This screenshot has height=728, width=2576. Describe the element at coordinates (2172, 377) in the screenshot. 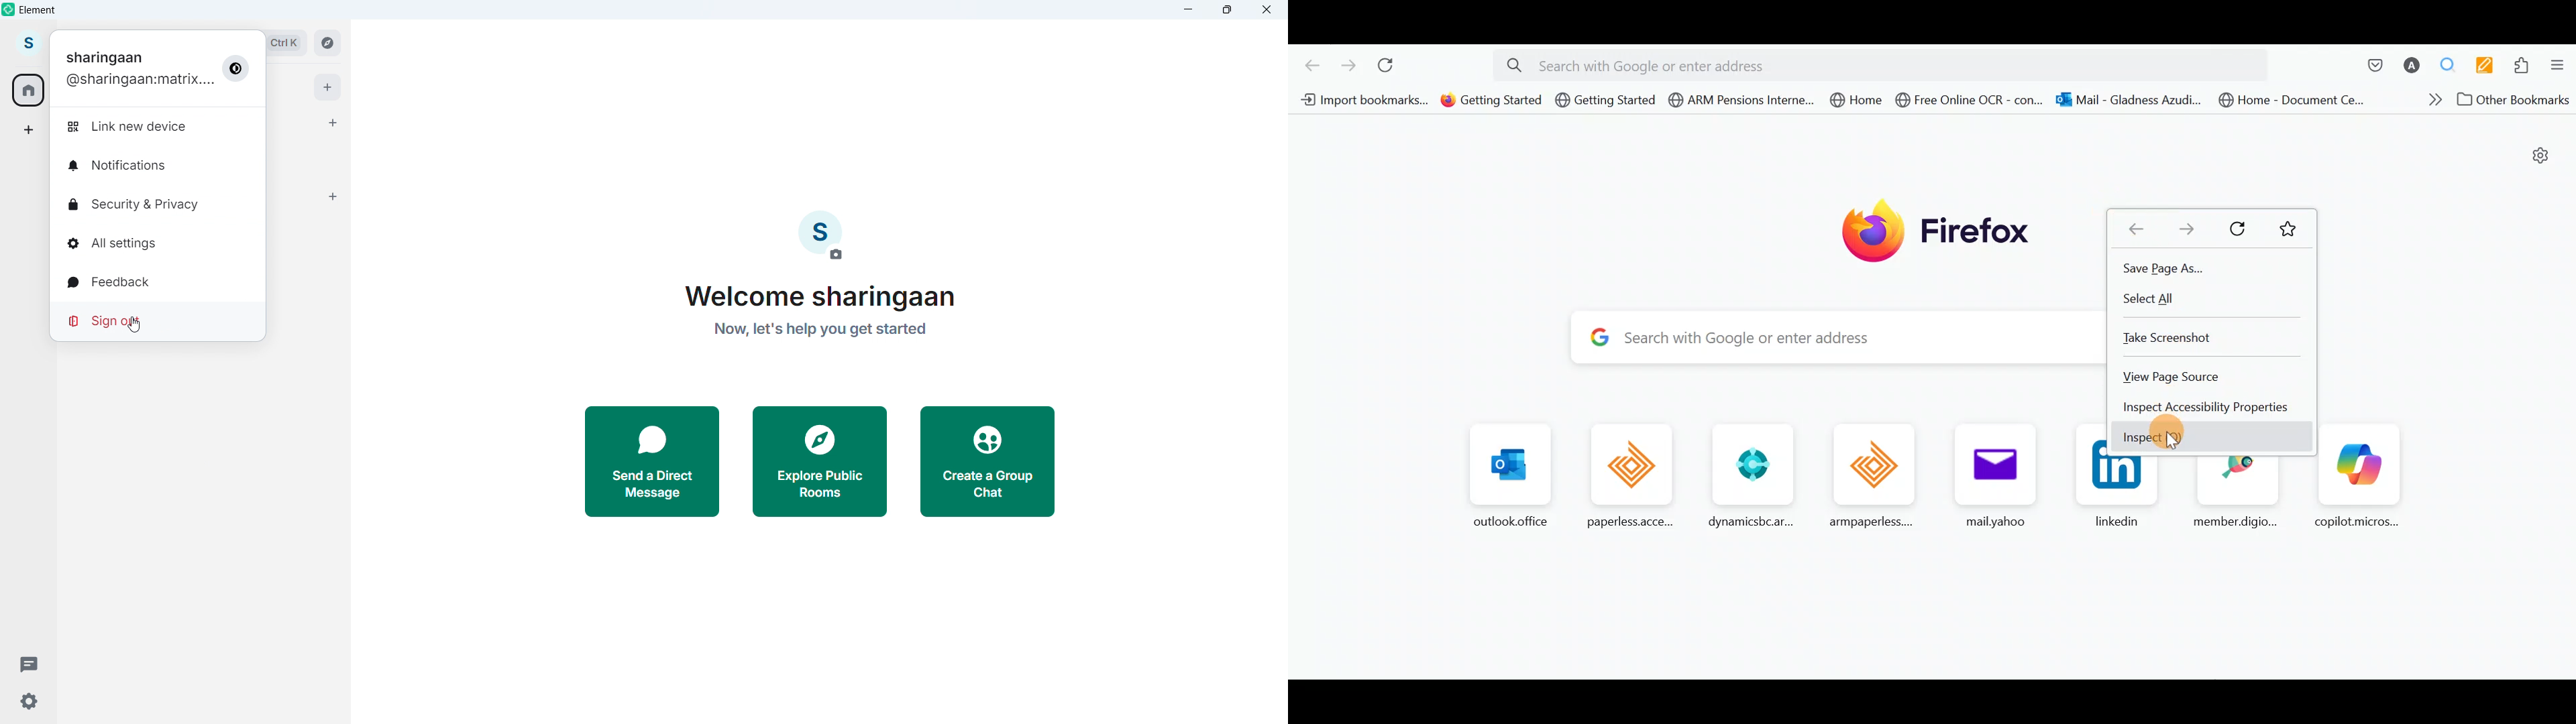

I see `View page source` at that location.